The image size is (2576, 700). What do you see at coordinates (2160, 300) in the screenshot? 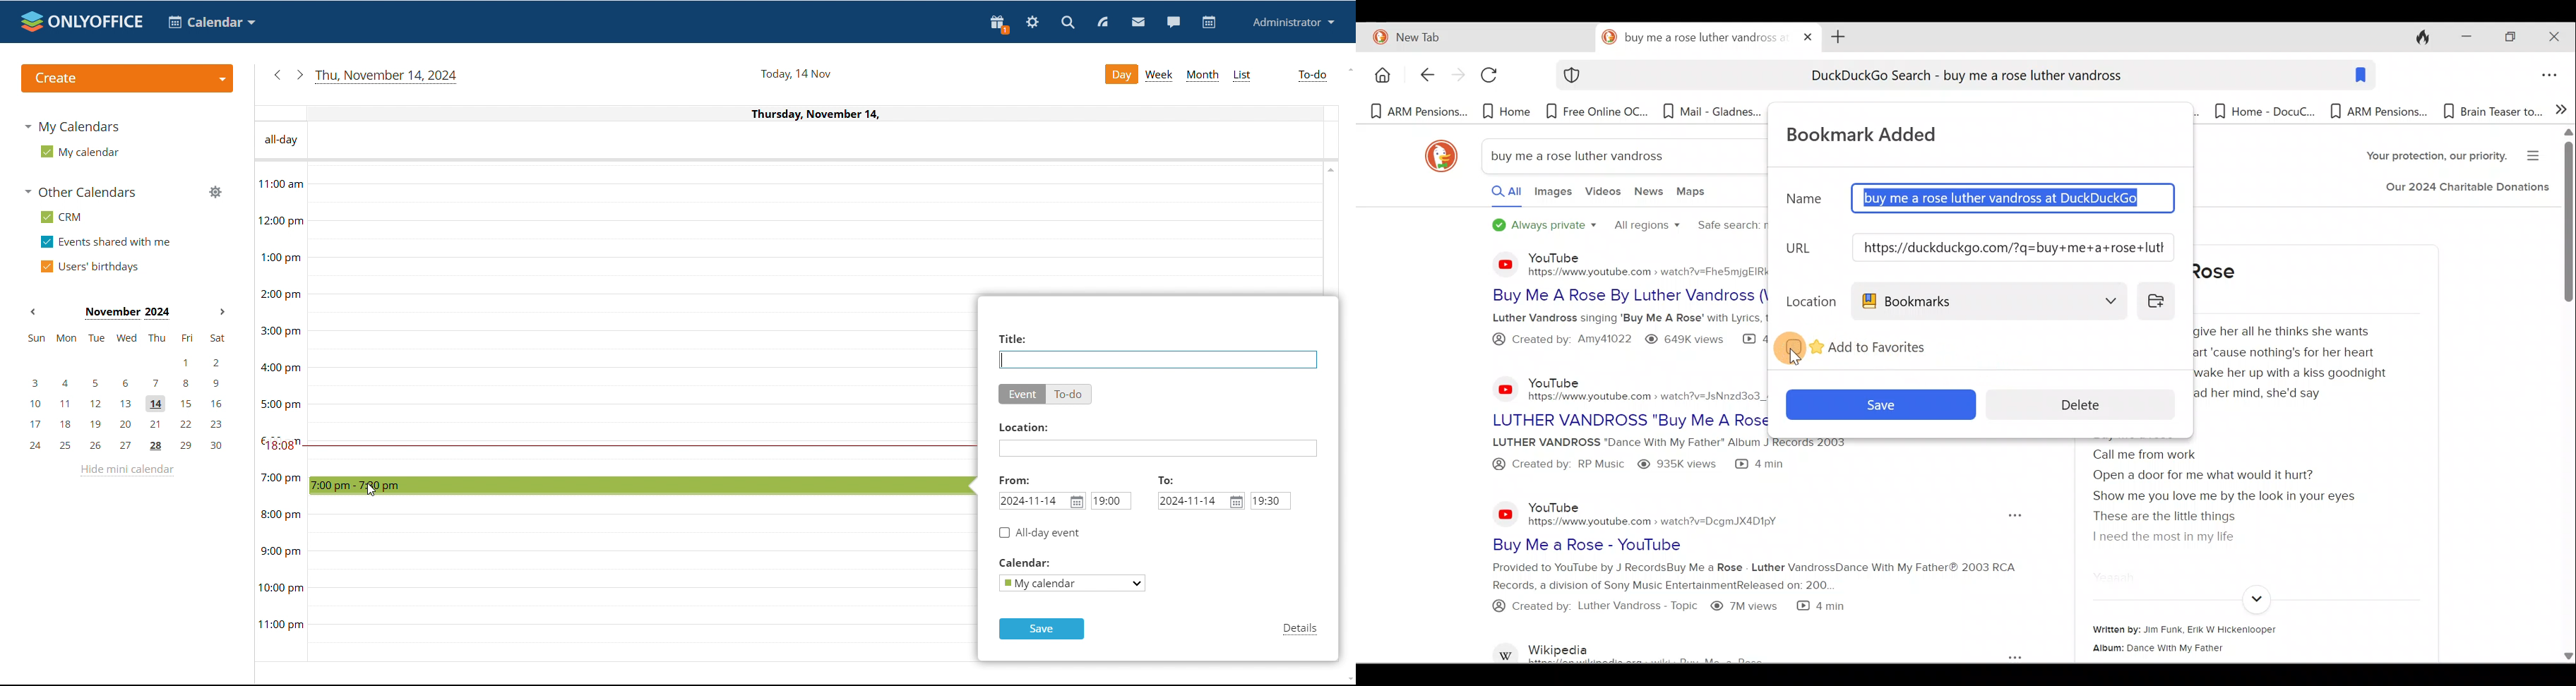
I see `Click here to change location` at bounding box center [2160, 300].